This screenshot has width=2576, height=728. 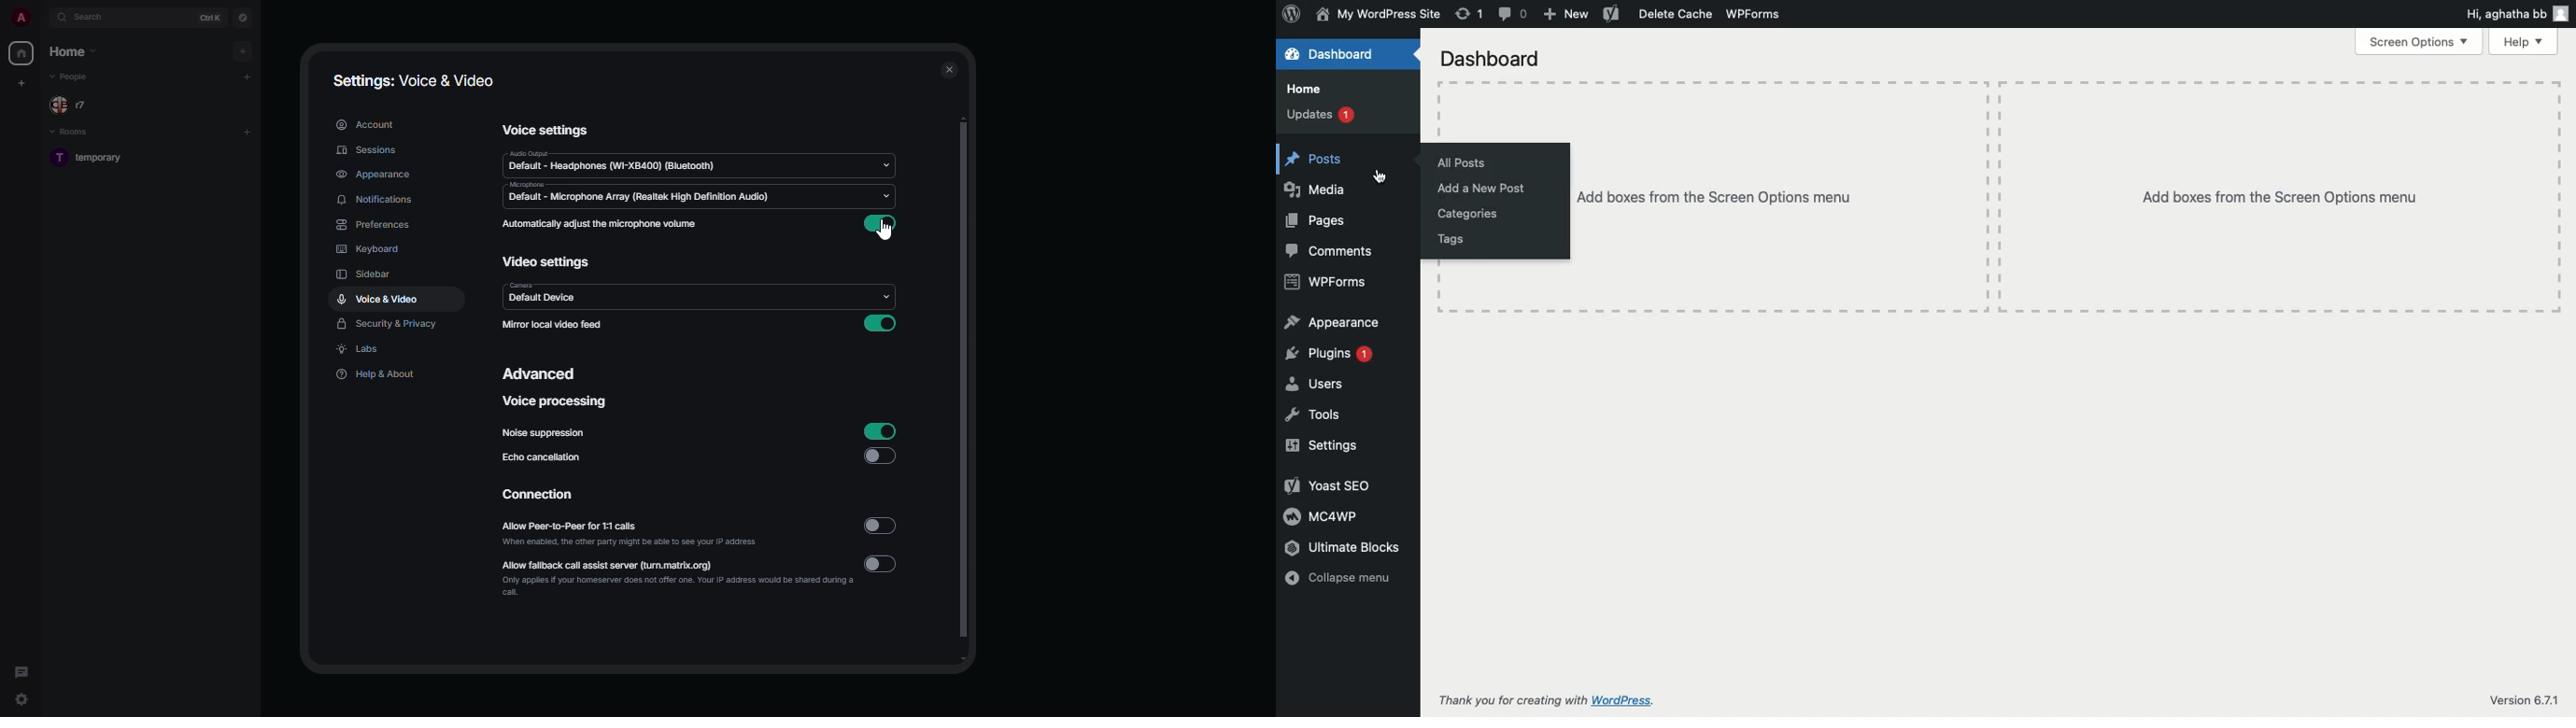 I want to click on Dashboard, so click(x=1491, y=57).